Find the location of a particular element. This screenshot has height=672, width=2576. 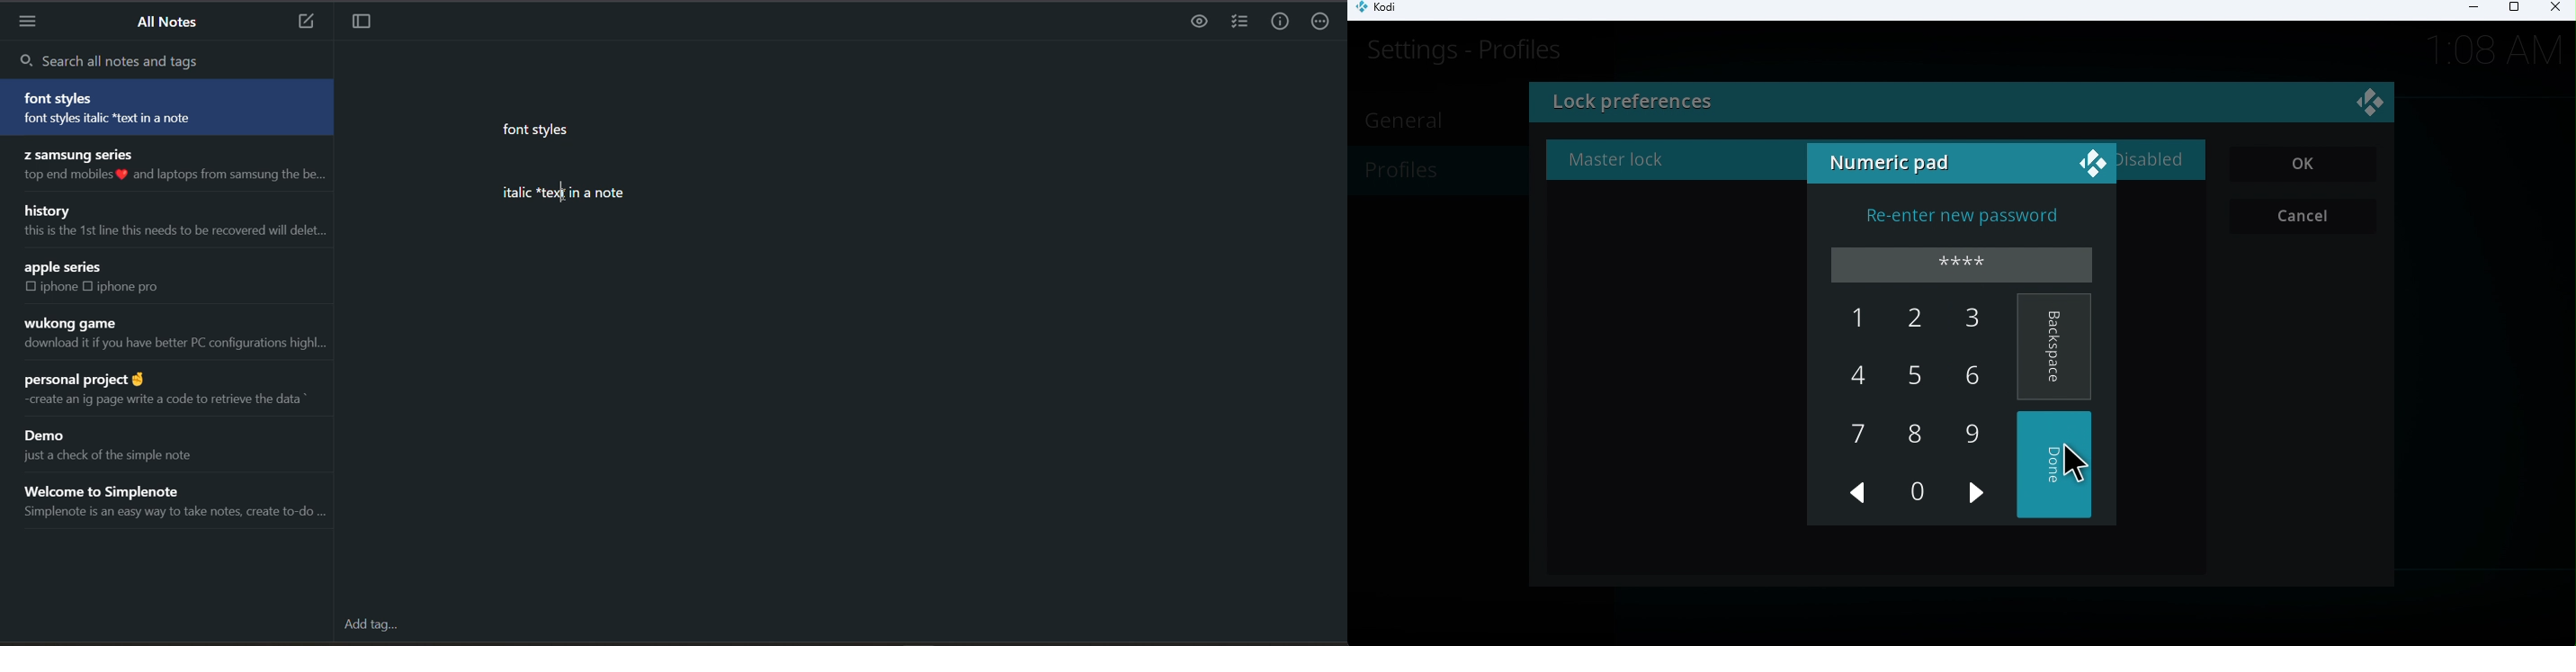

Numeric pad is located at coordinates (1893, 165).